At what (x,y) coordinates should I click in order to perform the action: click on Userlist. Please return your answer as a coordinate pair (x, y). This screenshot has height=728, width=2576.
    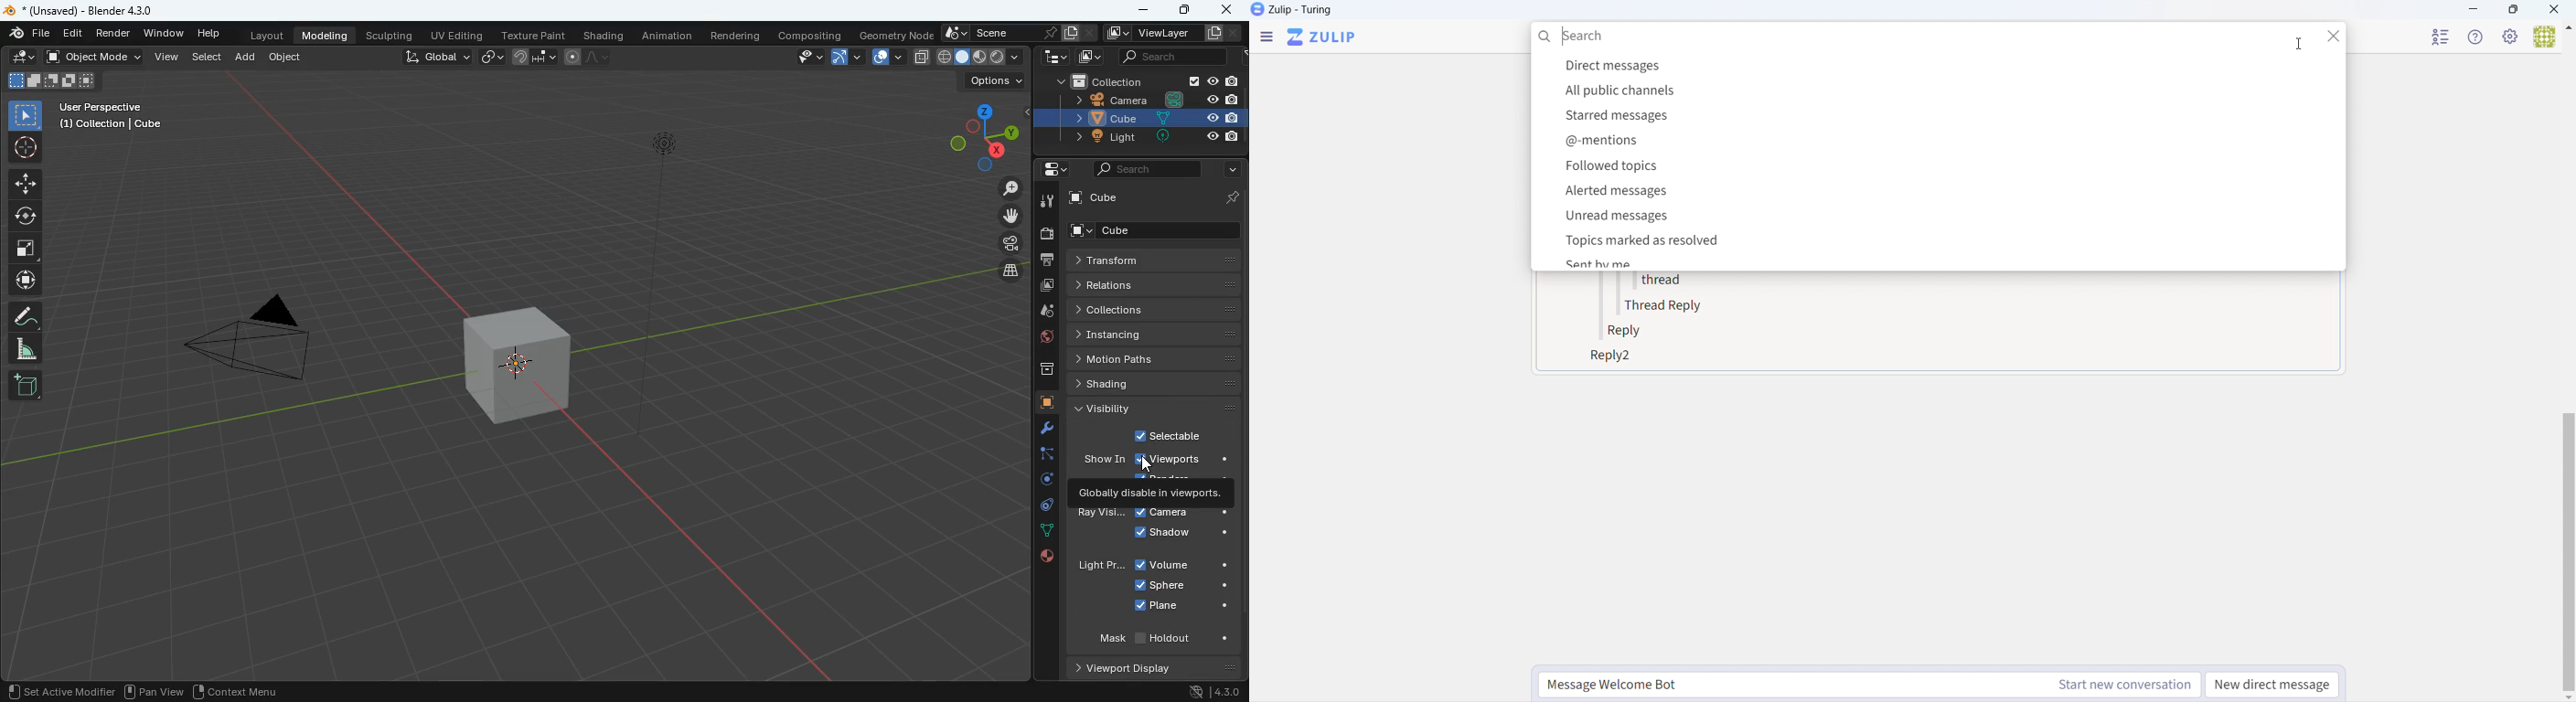
    Looking at the image, I should click on (2442, 36).